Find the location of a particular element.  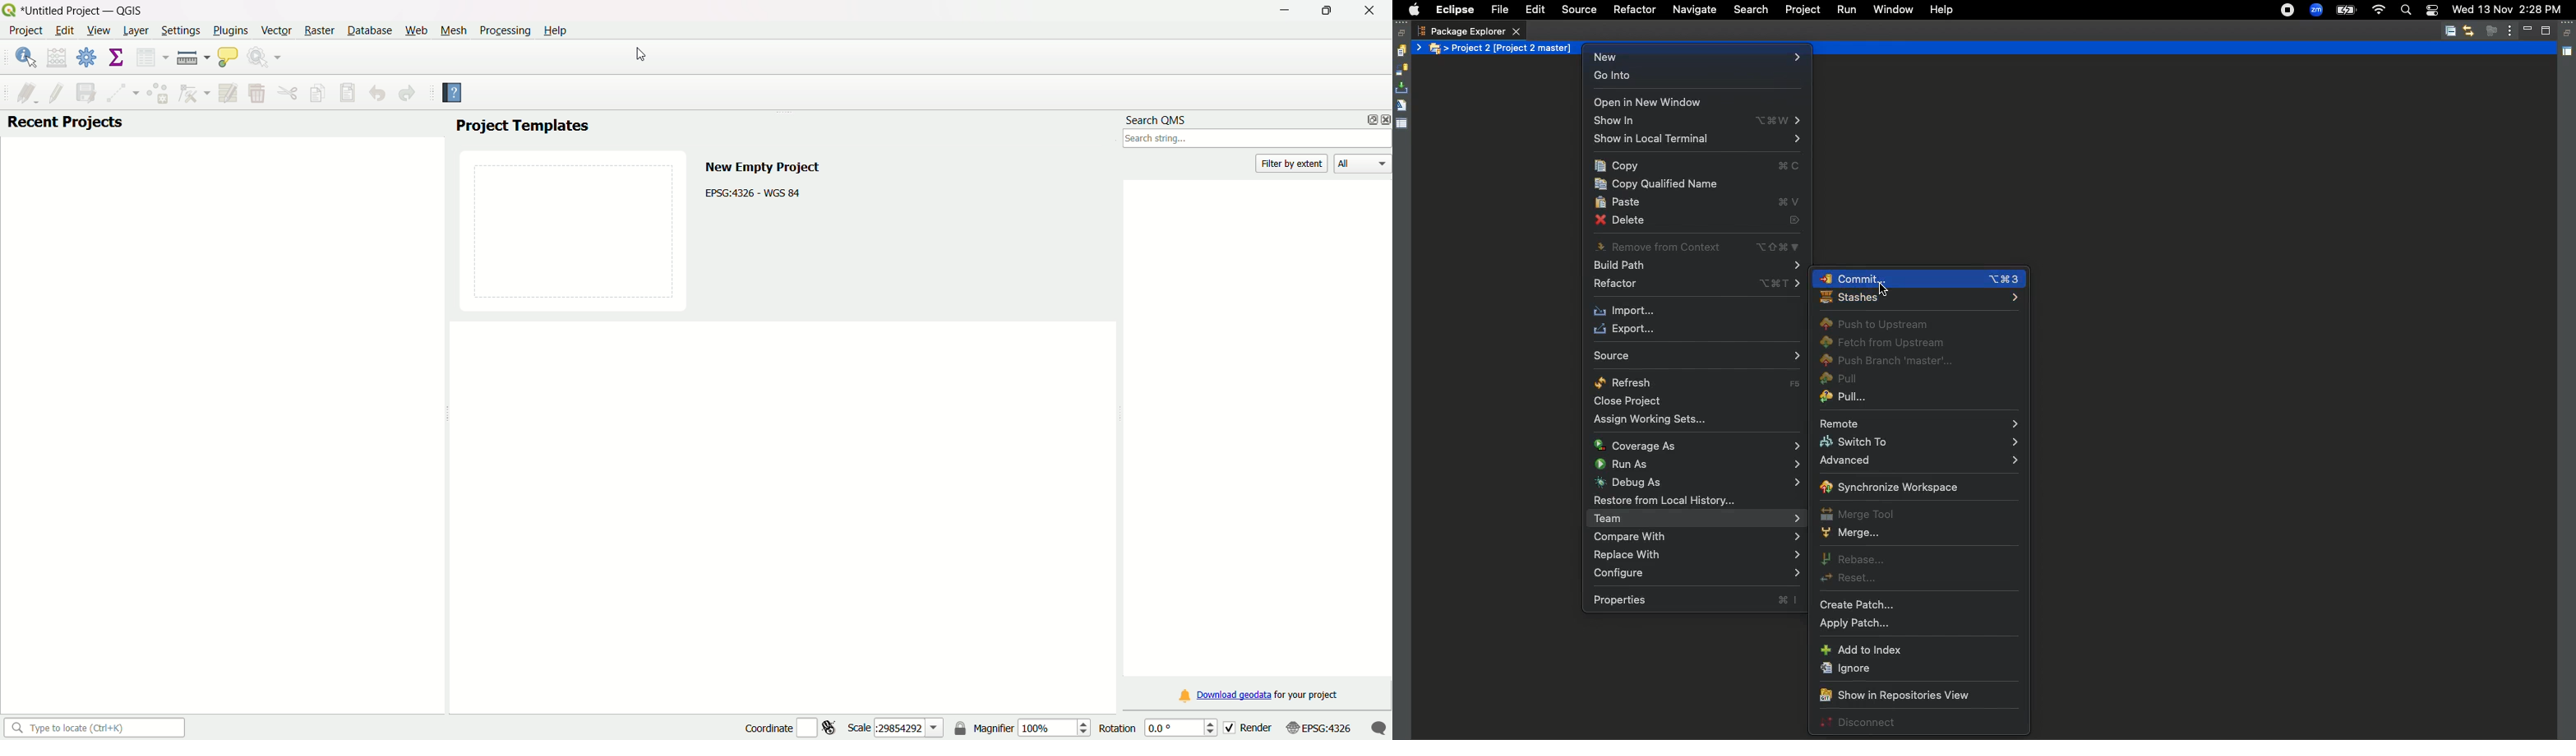

slide is located at coordinates (575, 229).